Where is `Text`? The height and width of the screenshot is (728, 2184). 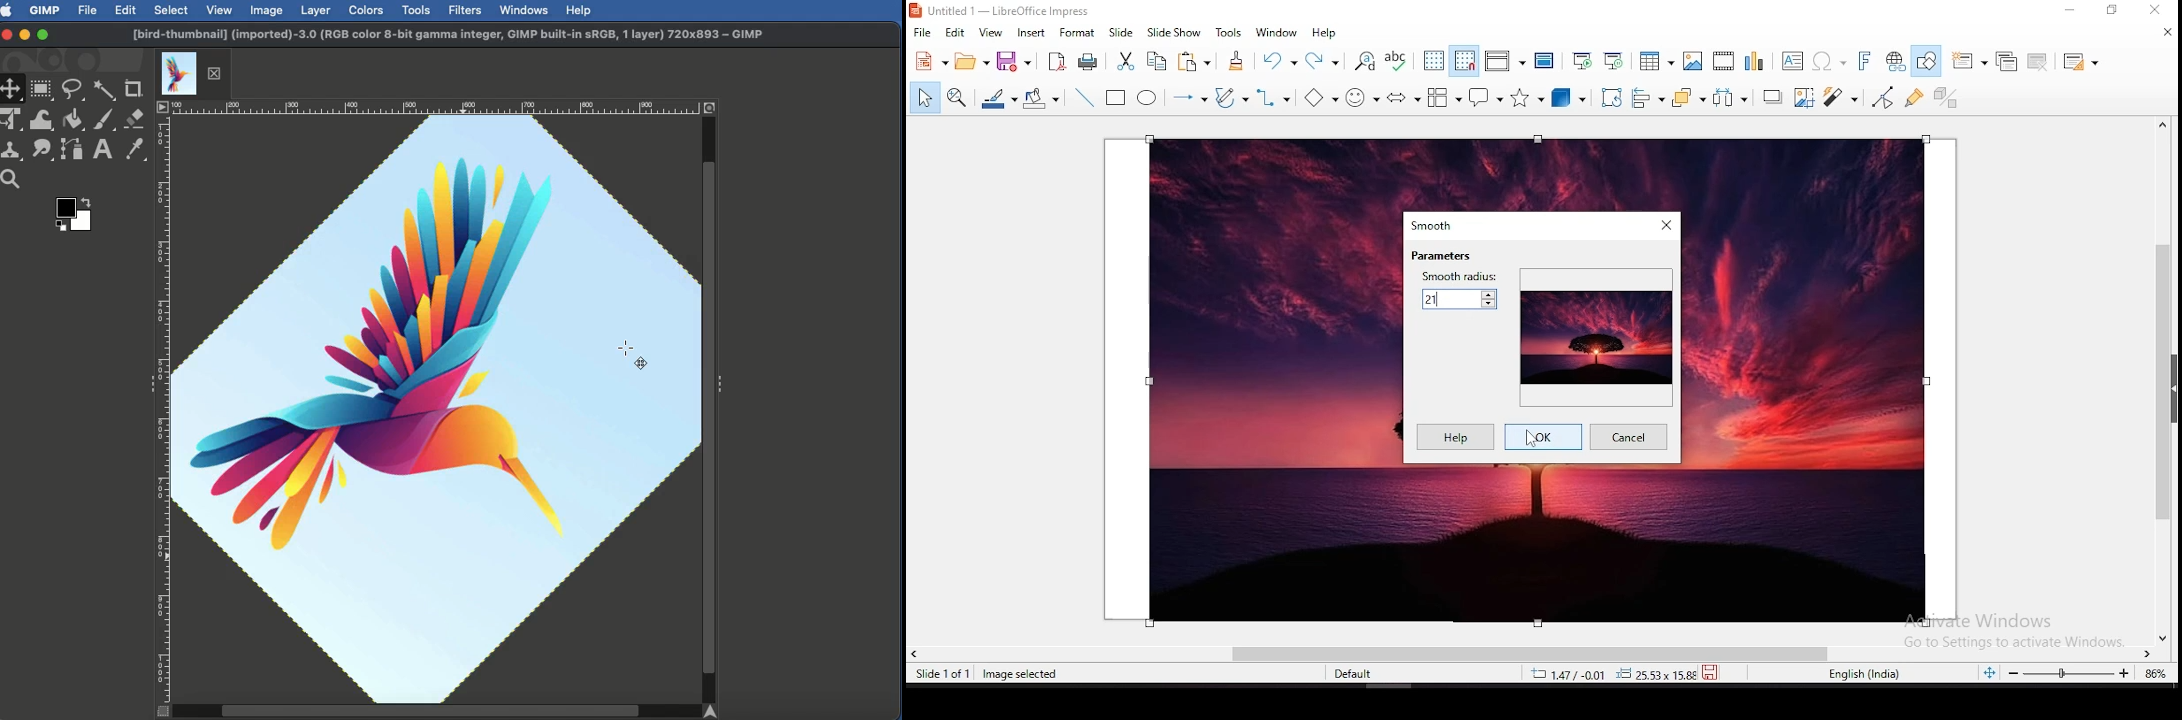
Text is located at coordinates (101, 150).